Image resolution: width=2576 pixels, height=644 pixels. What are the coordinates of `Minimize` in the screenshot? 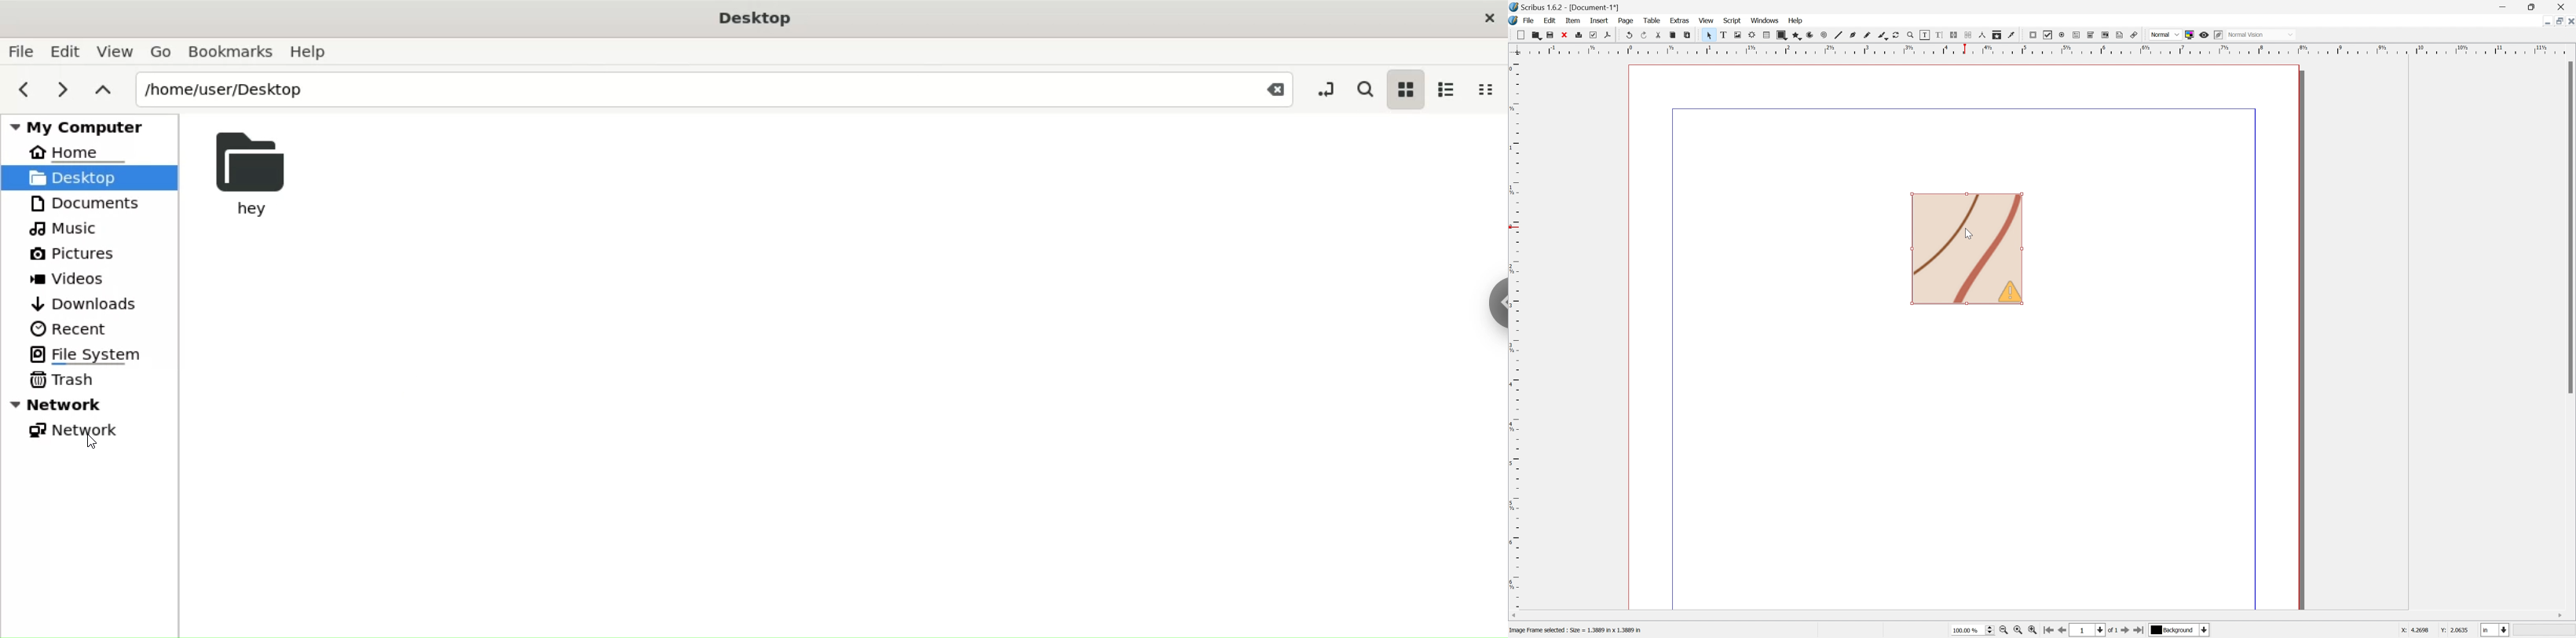 It's located at (2540, 21).